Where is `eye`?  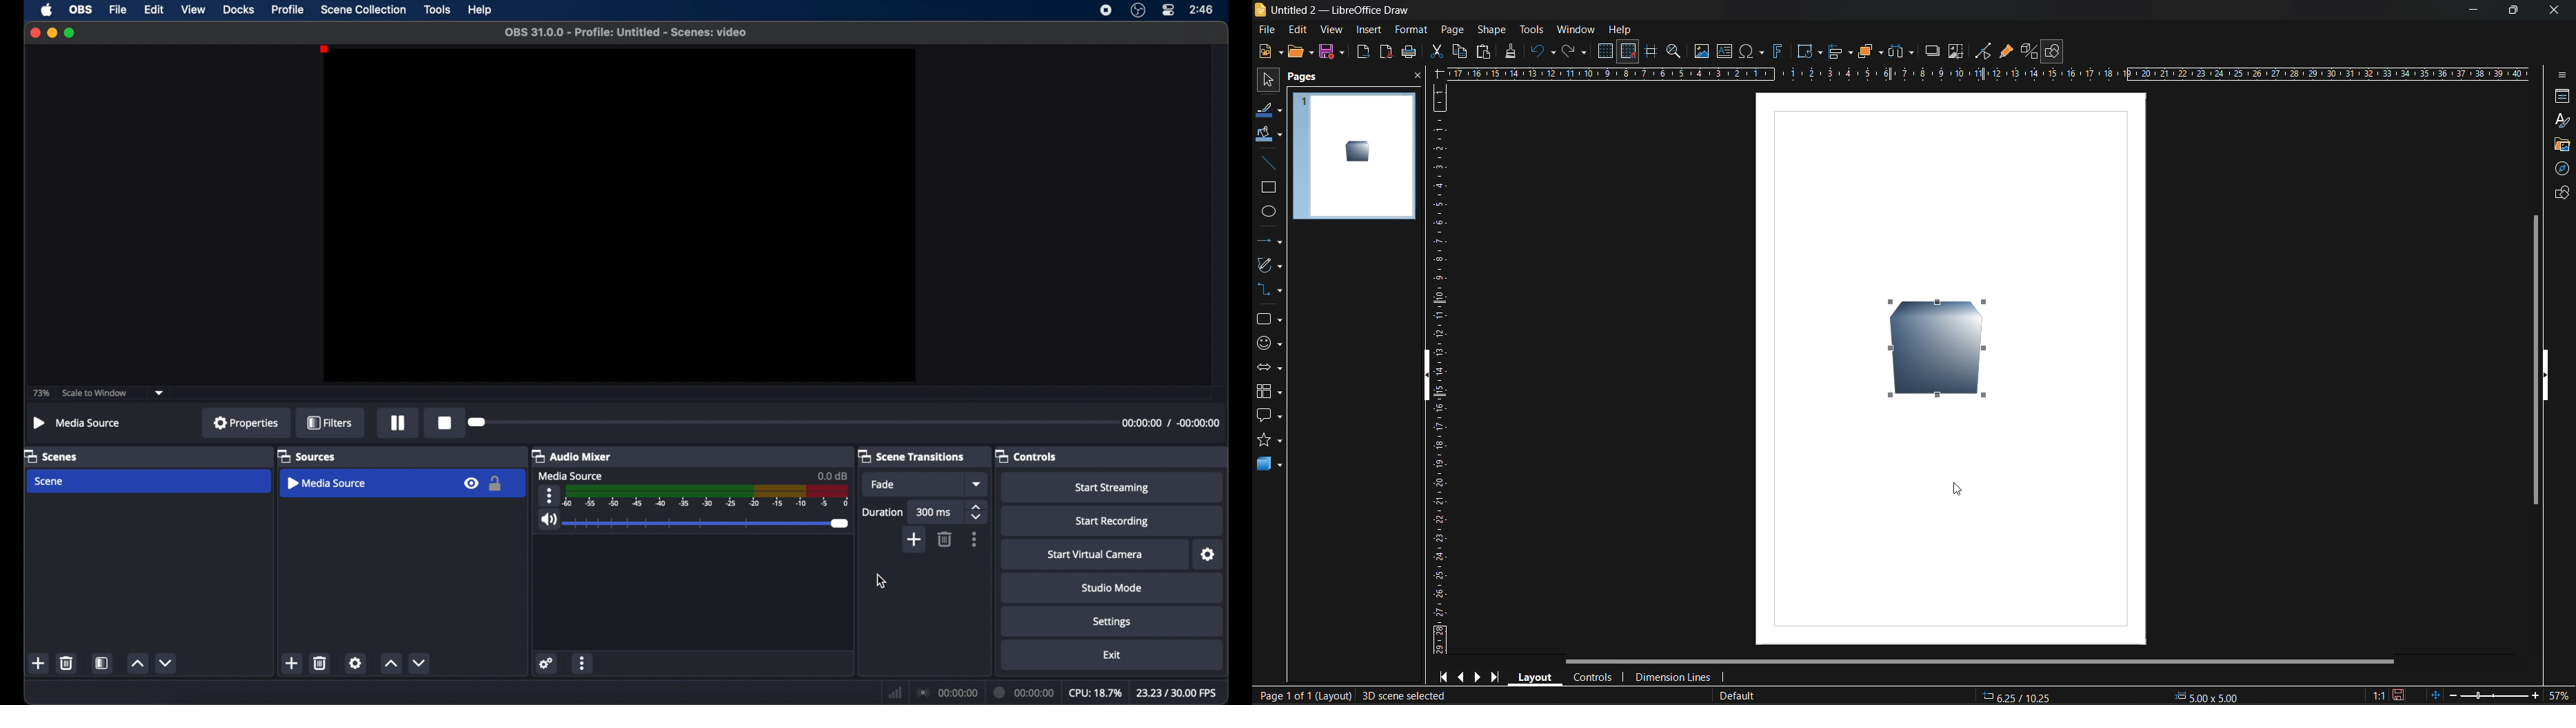 eye is located at coordinates (472, 484).